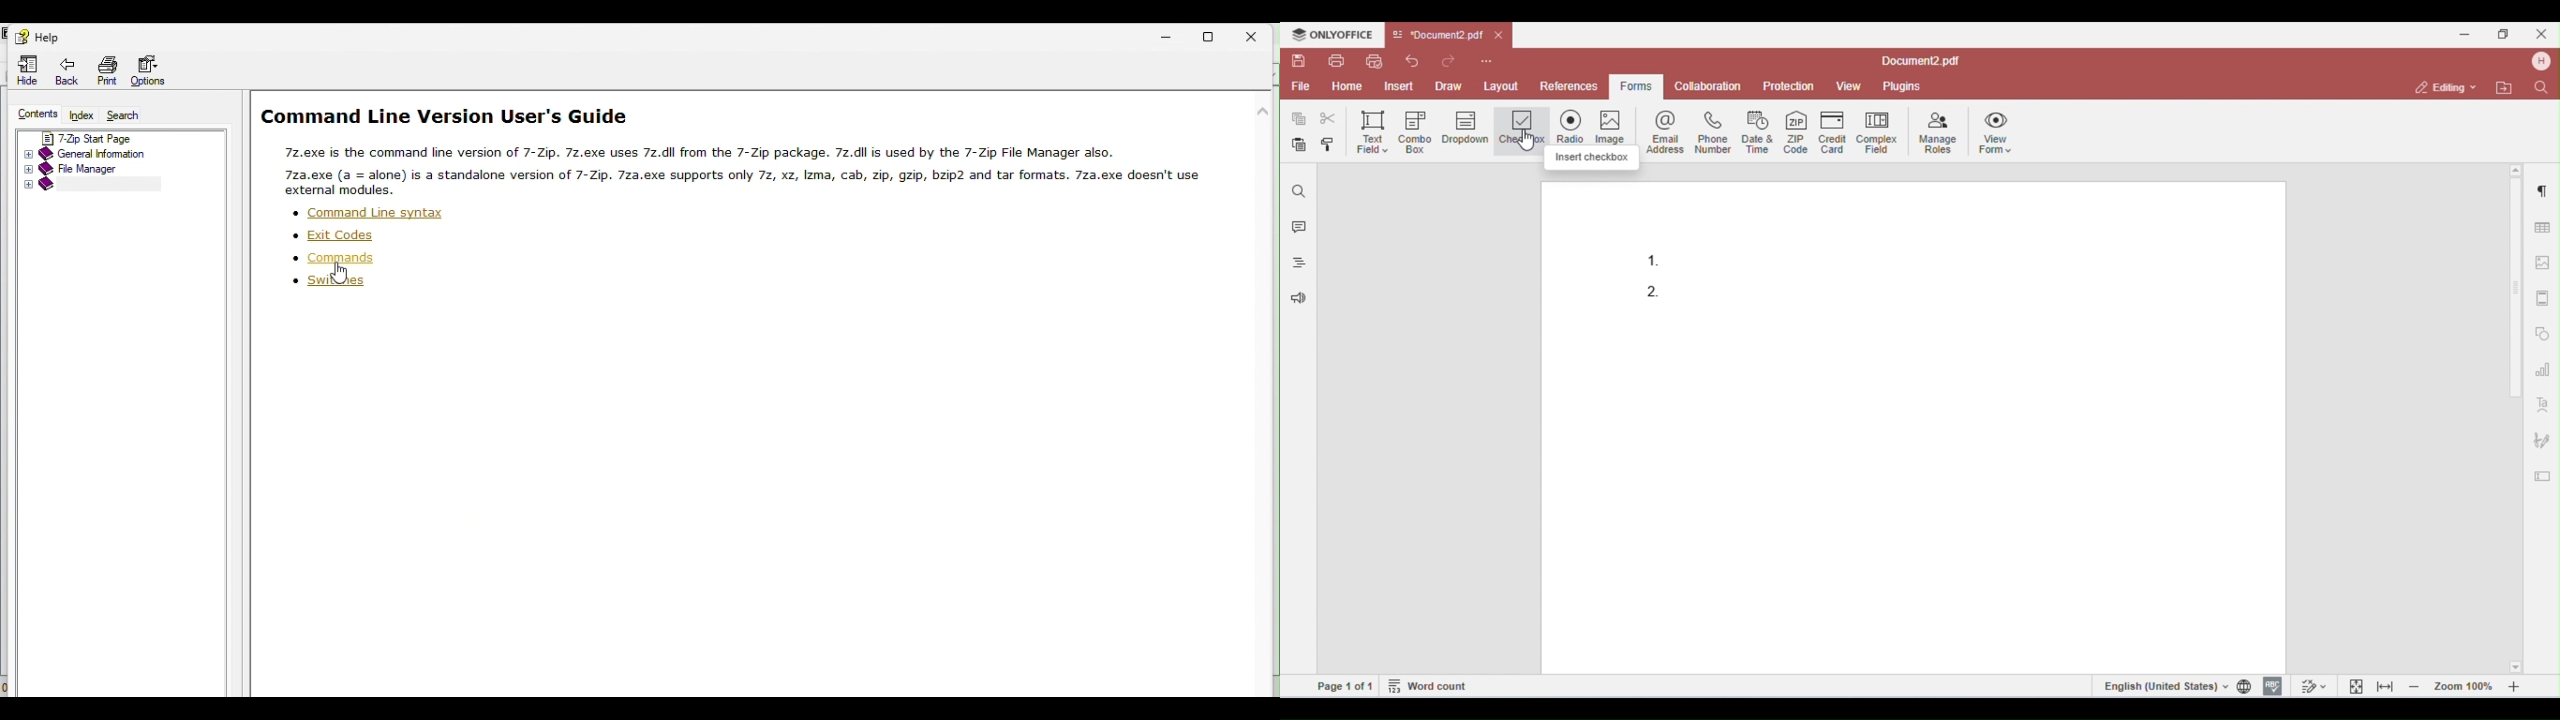 This screenshot has height=728, width=2576. What do you see at coordinates (342, 277) in the screenshot?
I see `Cursor` at bounding box center [342, 277].